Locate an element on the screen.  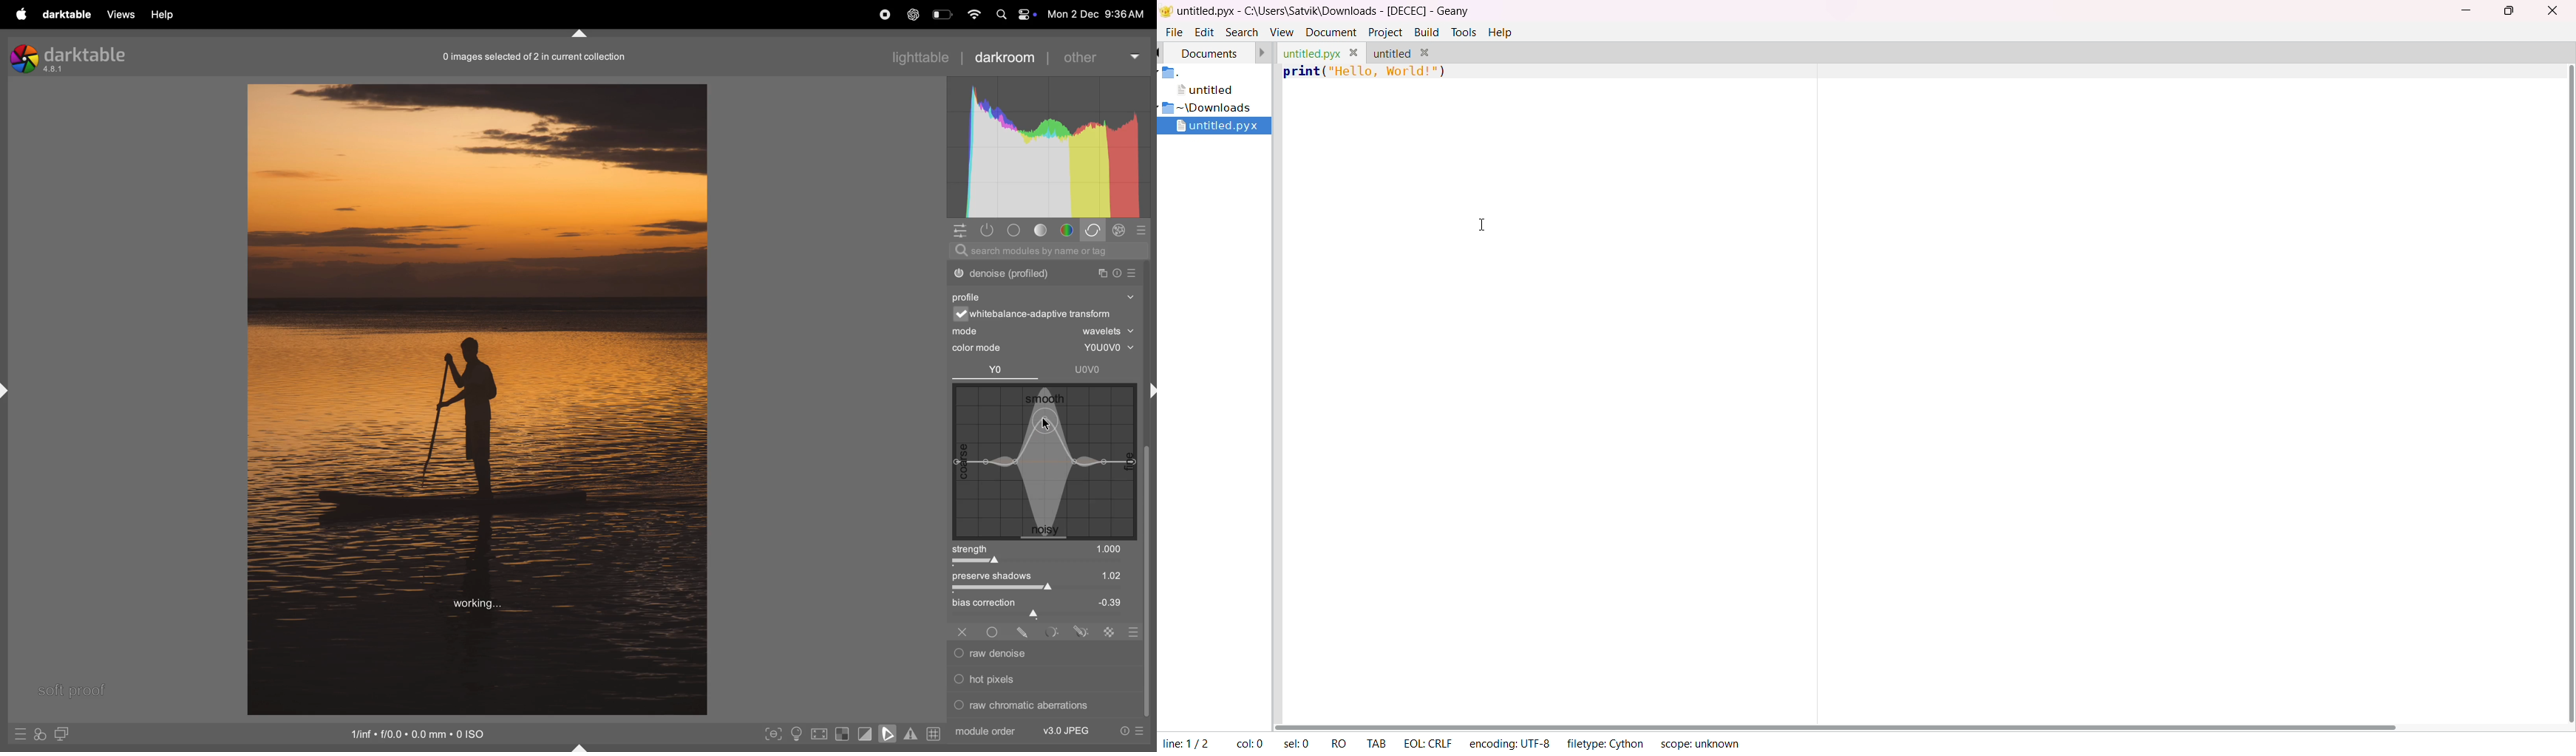
darktable is located at coordinates (65, 15).